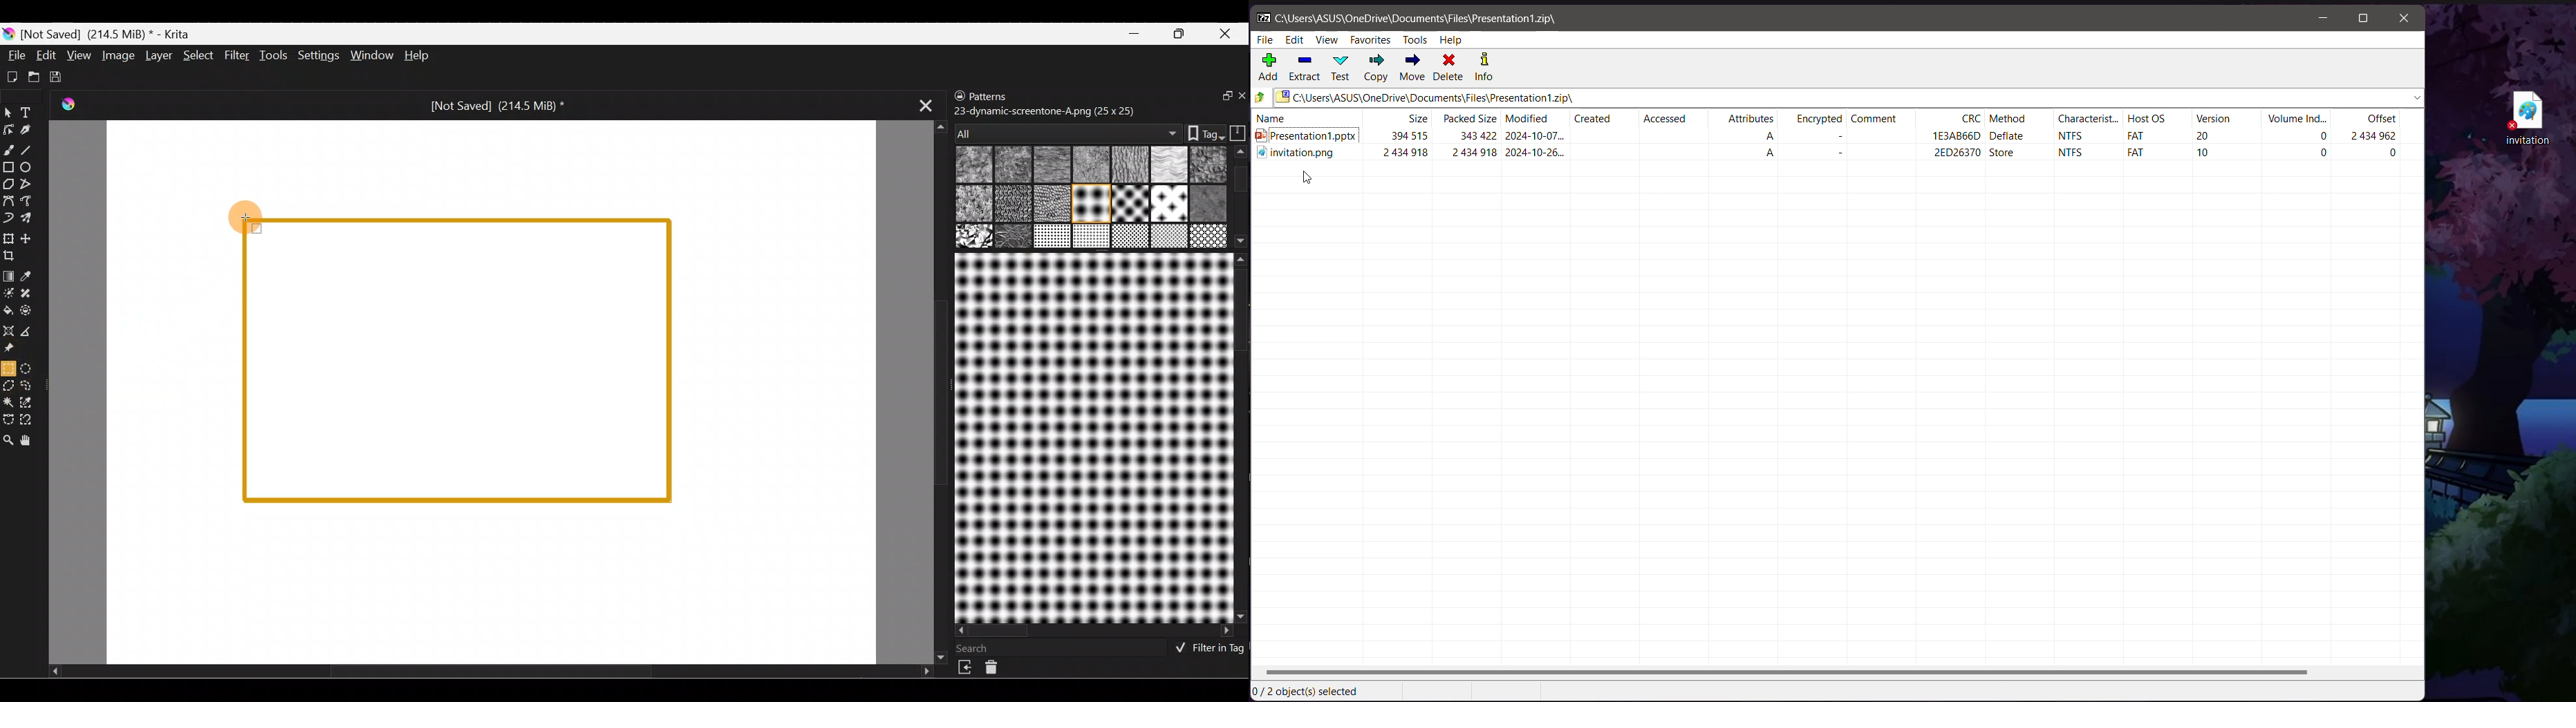 The width and height of the screenshot is (2576, 728). Describe the element at coordinates (46, 57) in the screenshot. I see `Edit` at that location.